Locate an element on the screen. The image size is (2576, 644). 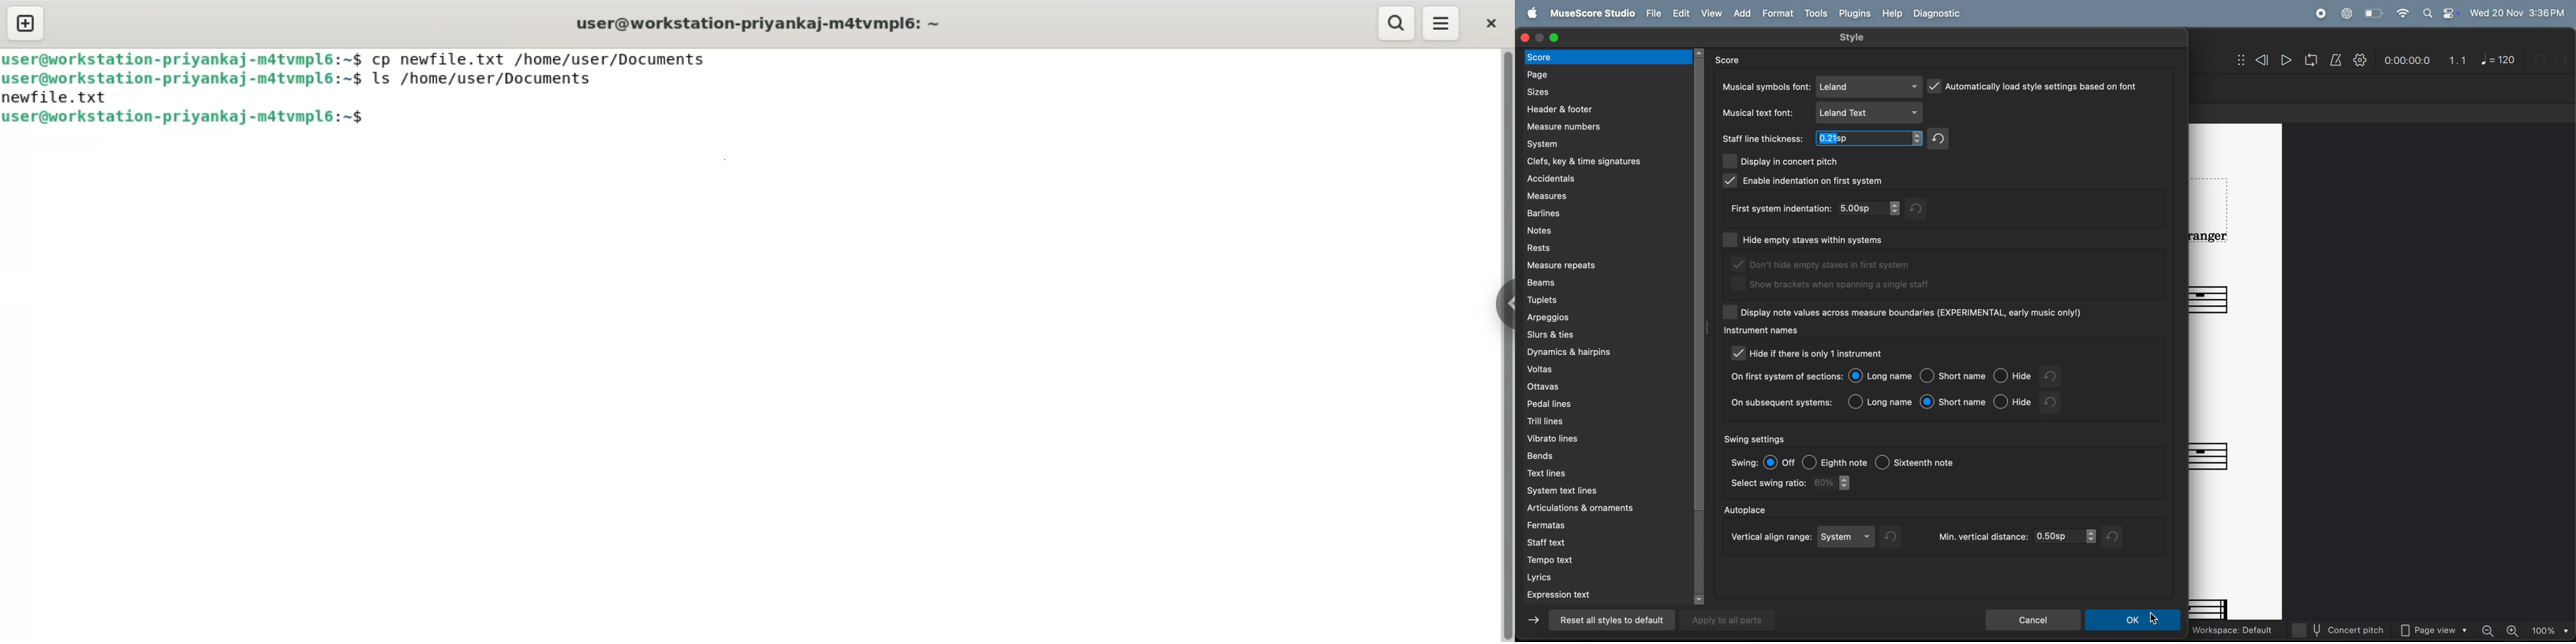
hide empty staveswith system is located at coordinates (1827, 238).